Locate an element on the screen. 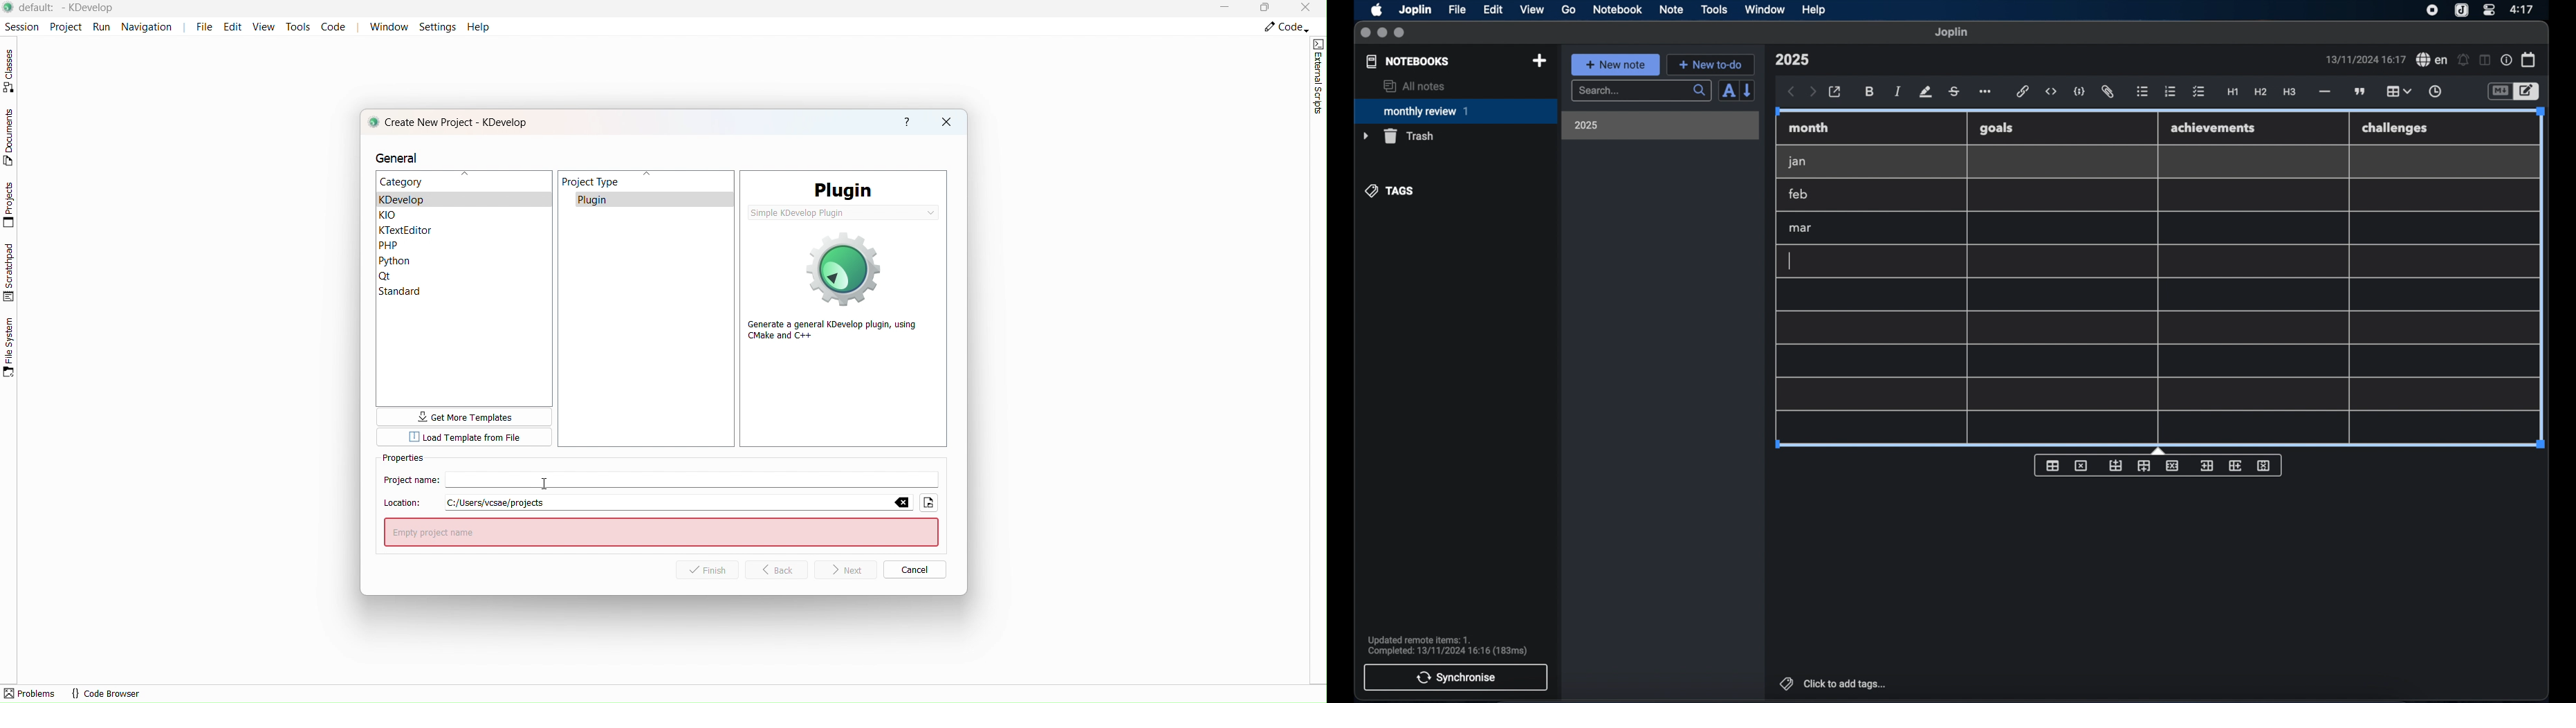 This screenshot has height=728, width=2576. block quotes is located at coordinates (2361, 92).